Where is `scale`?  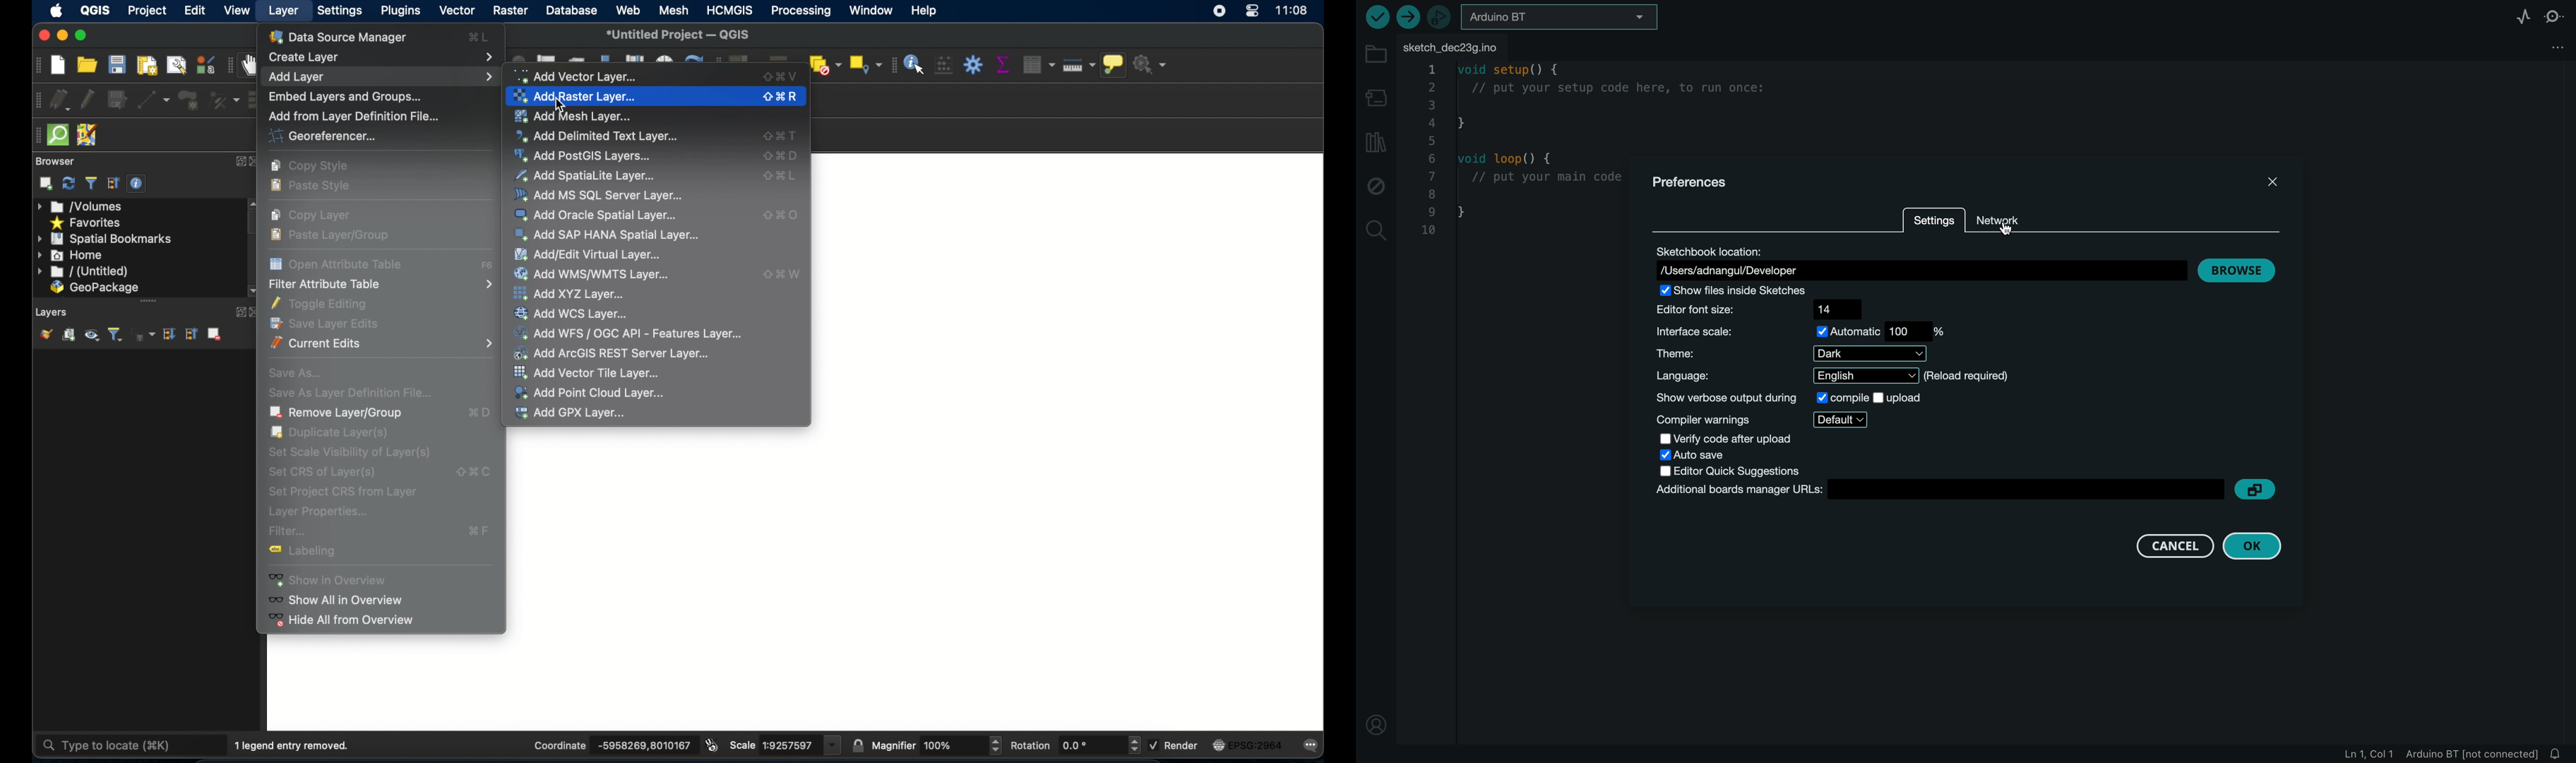 scale is located at coordinates (787, 745).